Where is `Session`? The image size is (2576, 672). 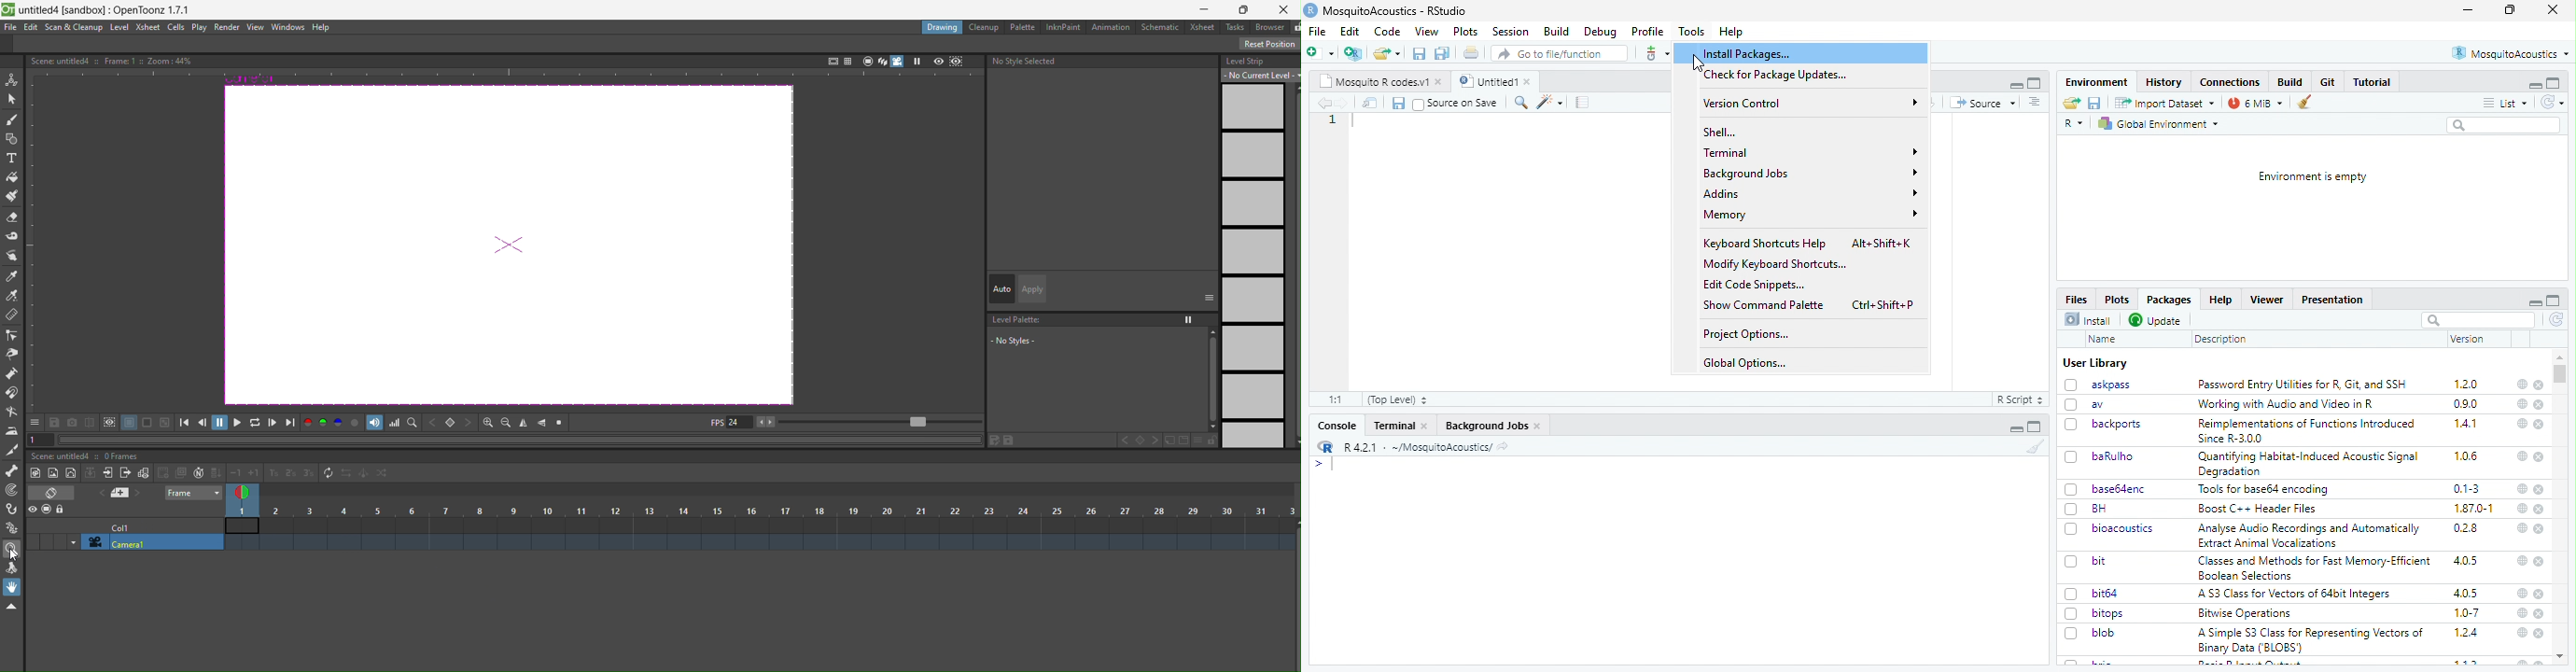 Session is located at coordinates (1512, 32).